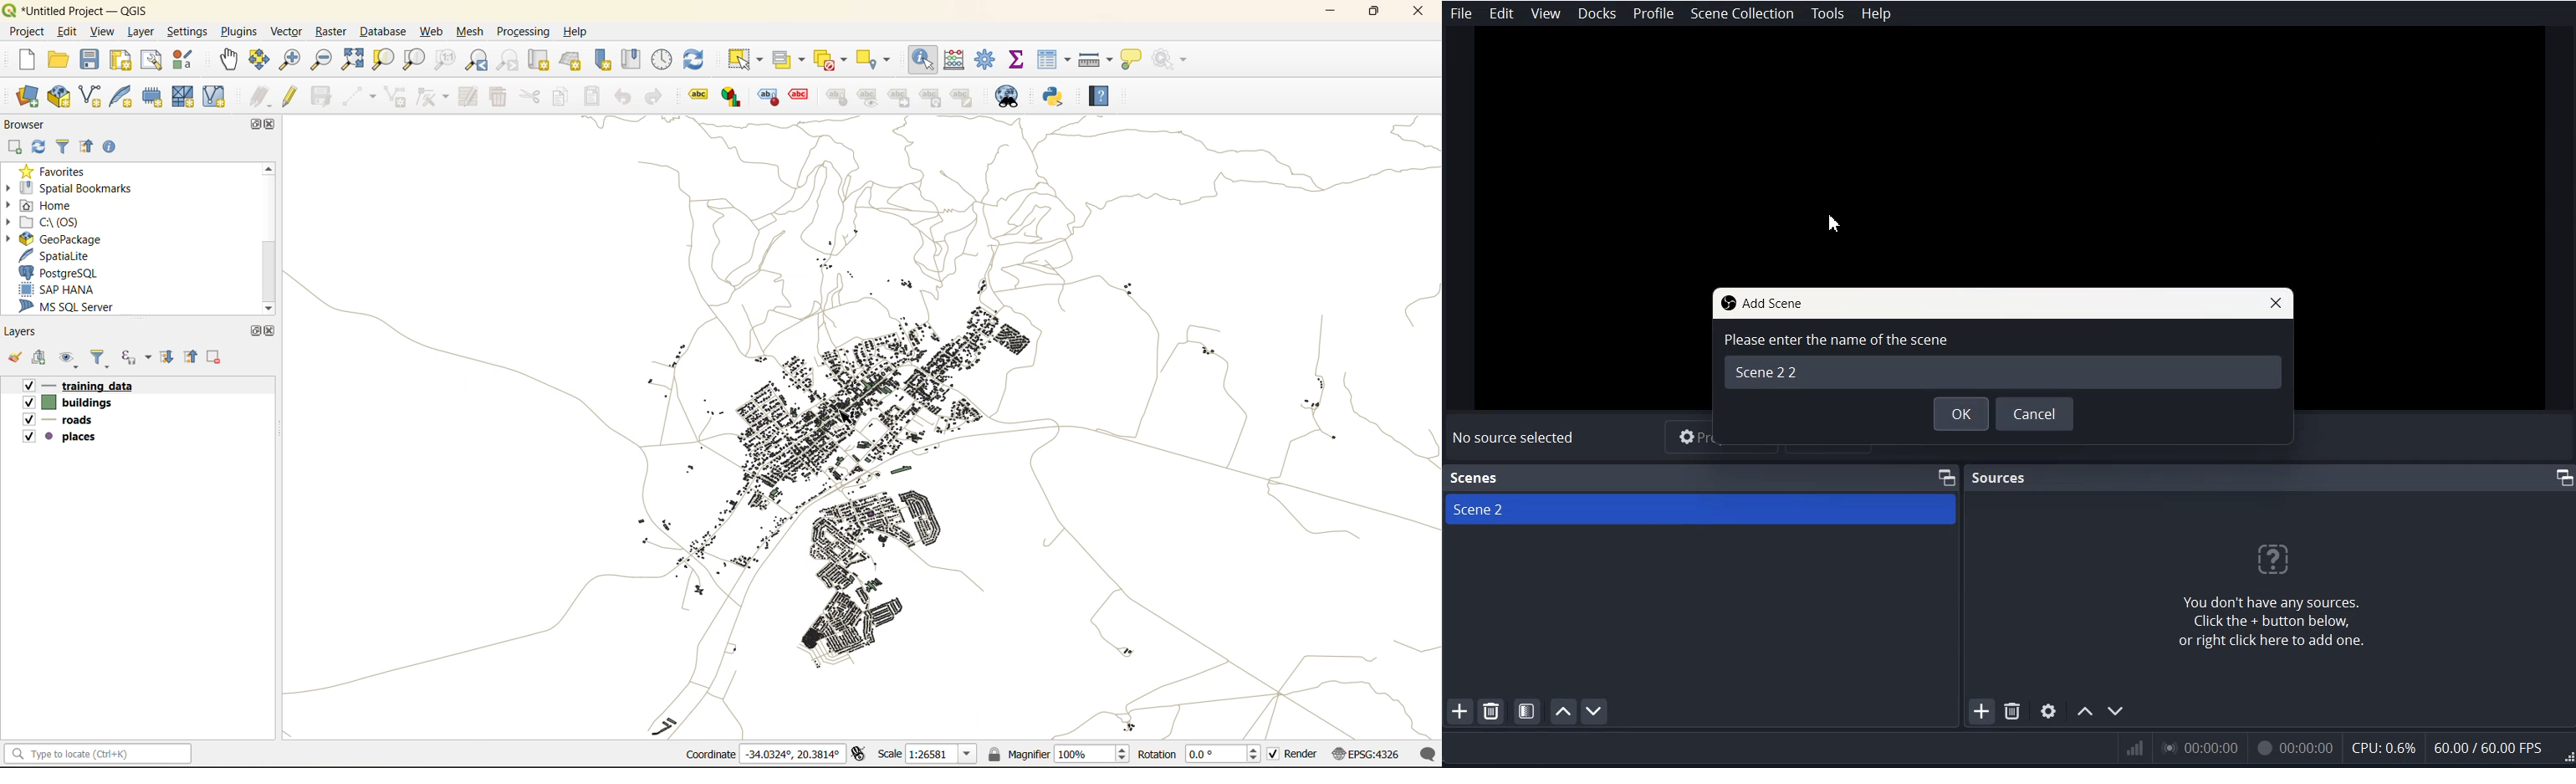  Describe the element at coordinates (500, 99) in the screenshot. I see `delete` at that location.